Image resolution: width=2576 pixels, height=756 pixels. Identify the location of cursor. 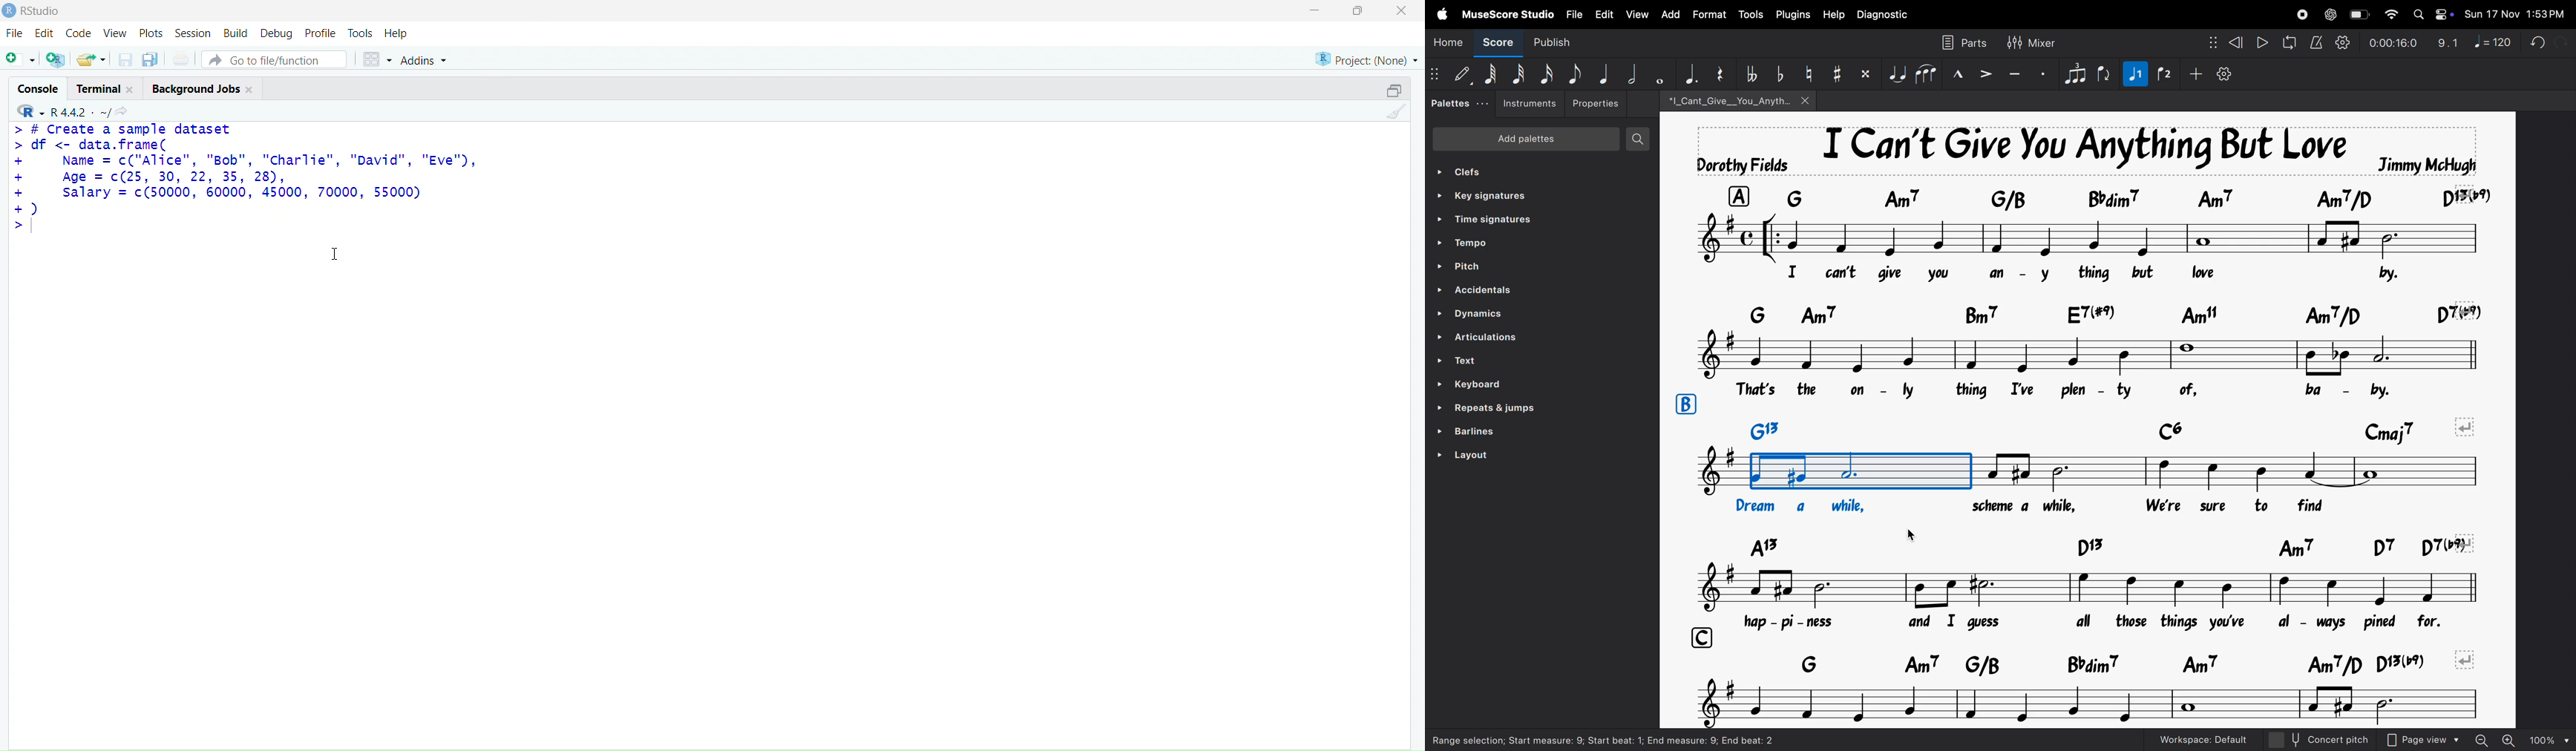
(1913, 534).